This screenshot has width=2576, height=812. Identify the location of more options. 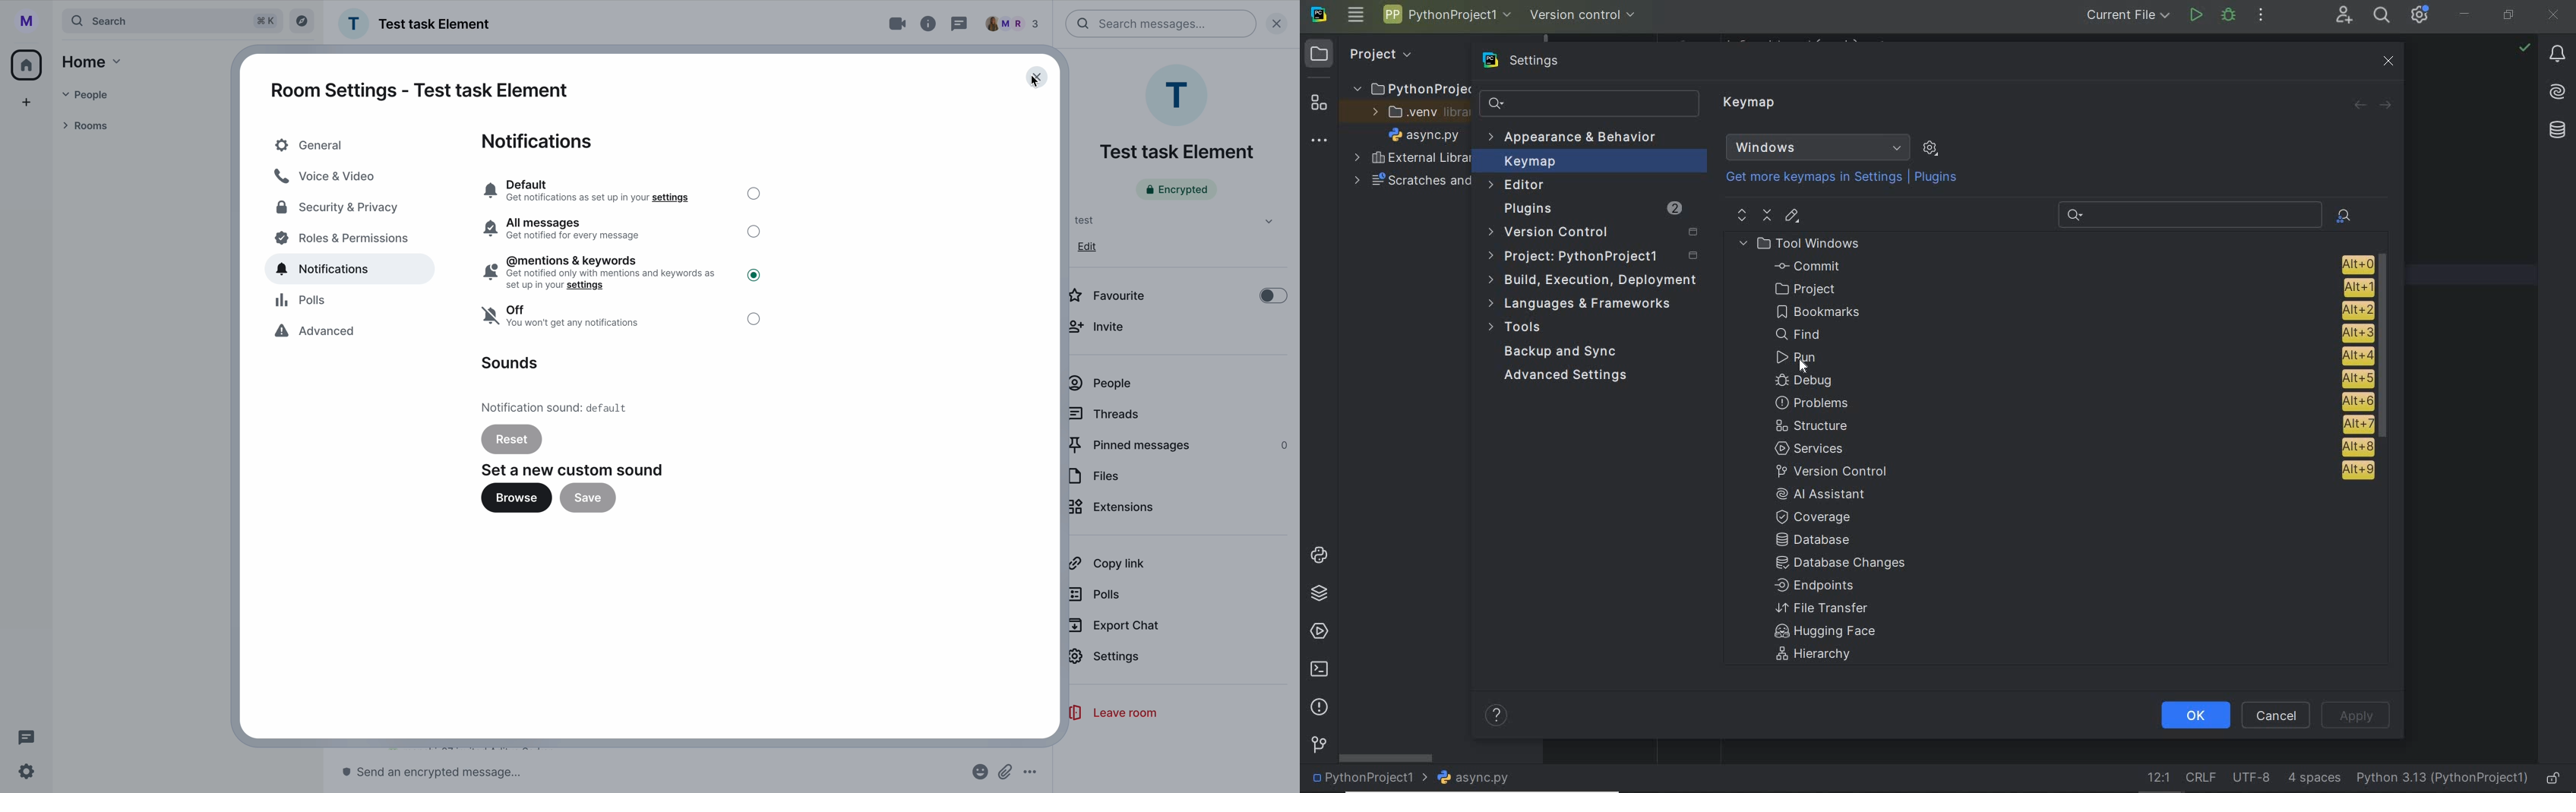
(1031, 773).